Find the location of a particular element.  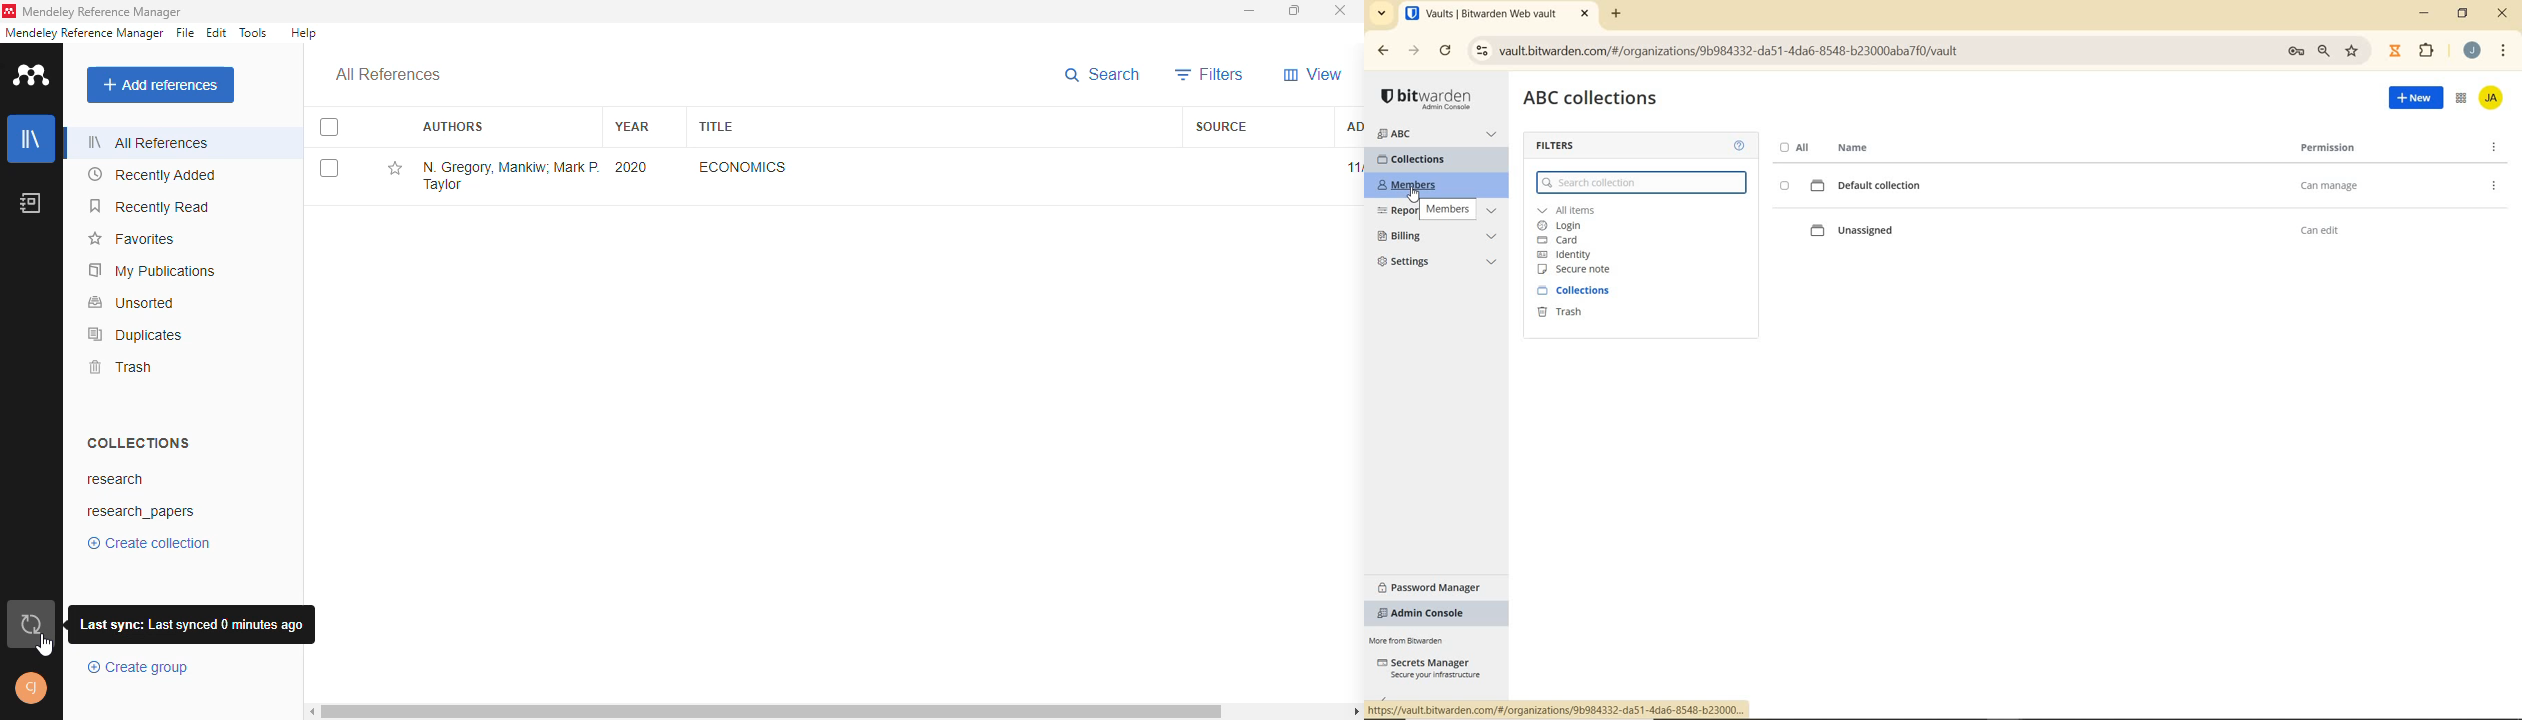

research is located at coordinates (117, 480).